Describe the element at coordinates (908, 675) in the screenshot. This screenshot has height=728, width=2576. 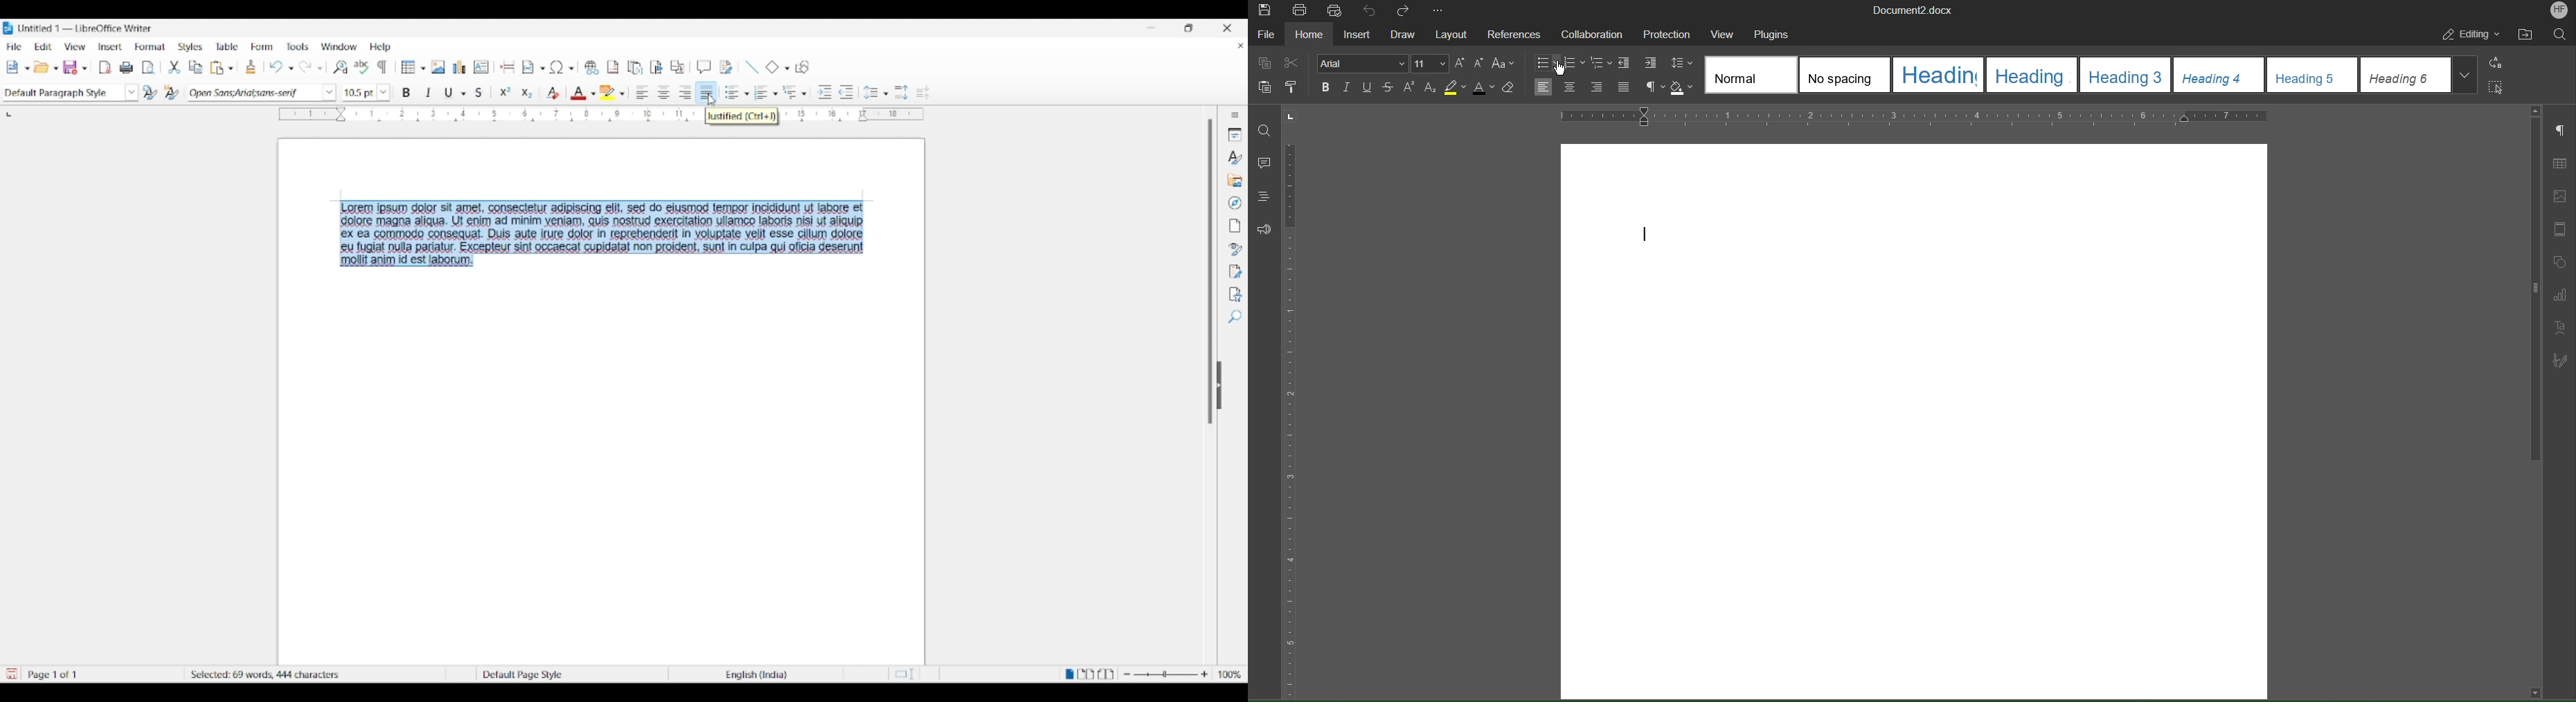
I see `Standard selection` at that location.